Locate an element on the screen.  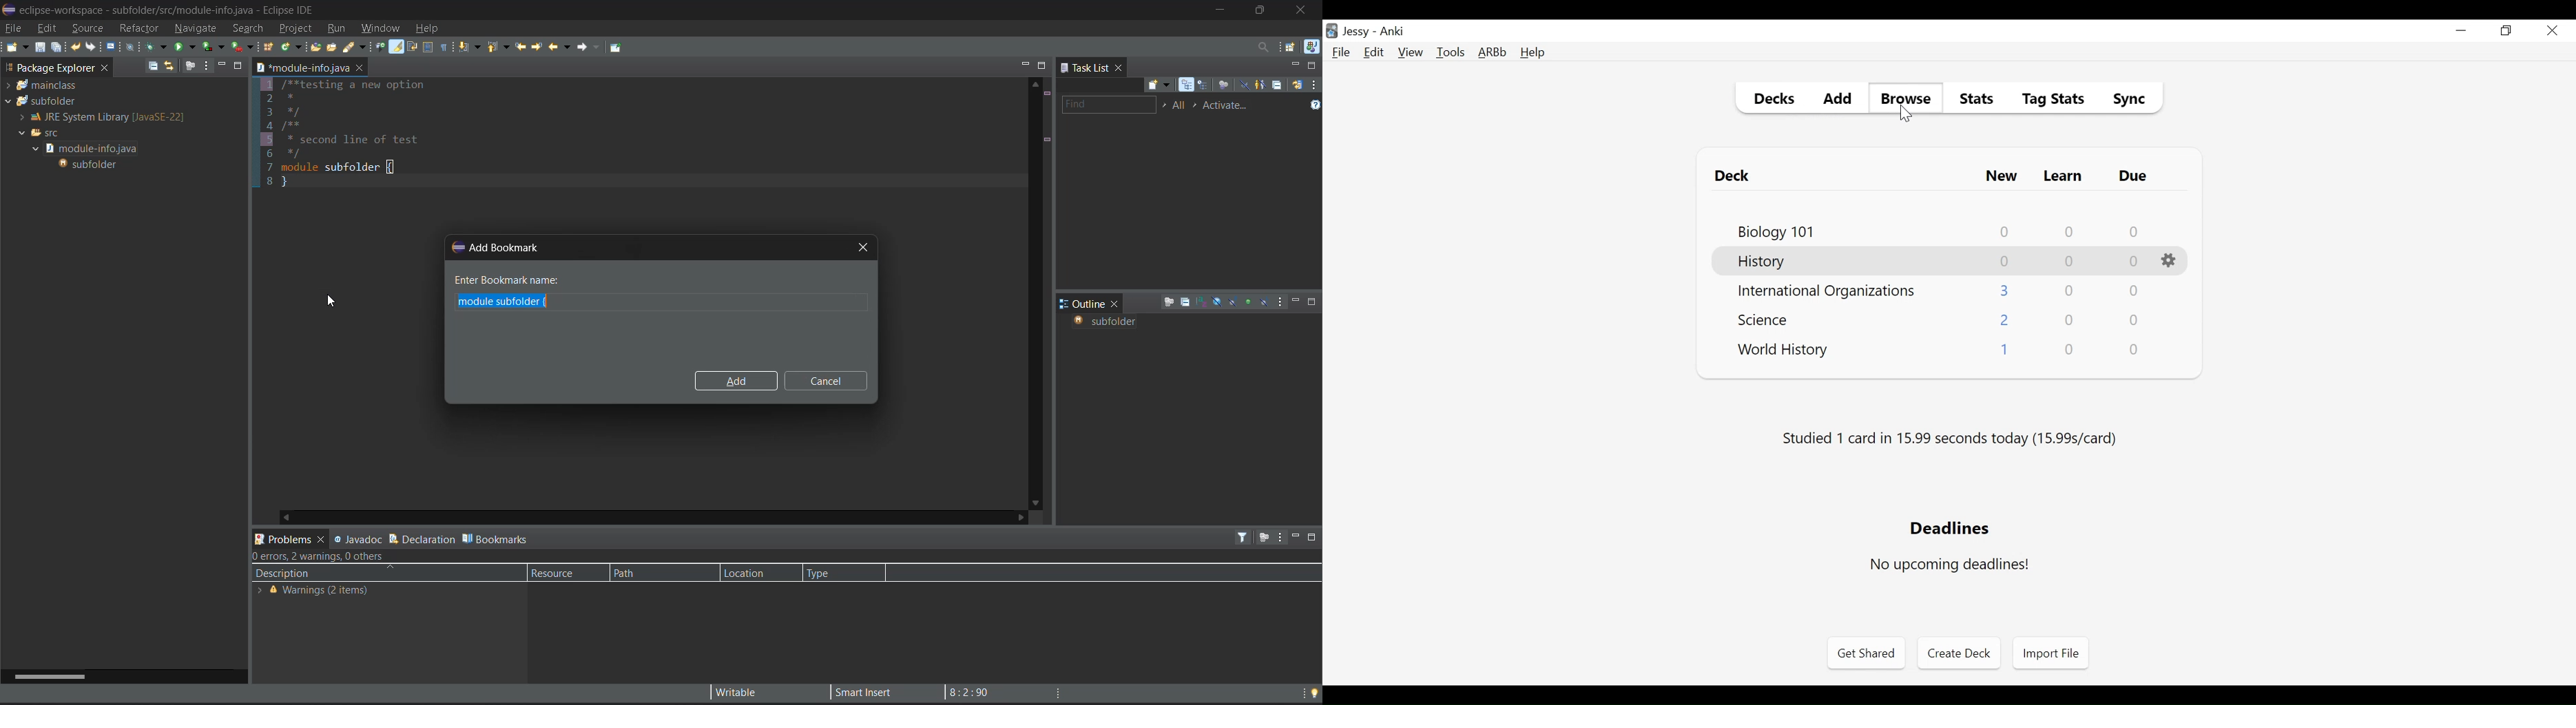
Learn Card Count is located at coordinates (2069, 319).